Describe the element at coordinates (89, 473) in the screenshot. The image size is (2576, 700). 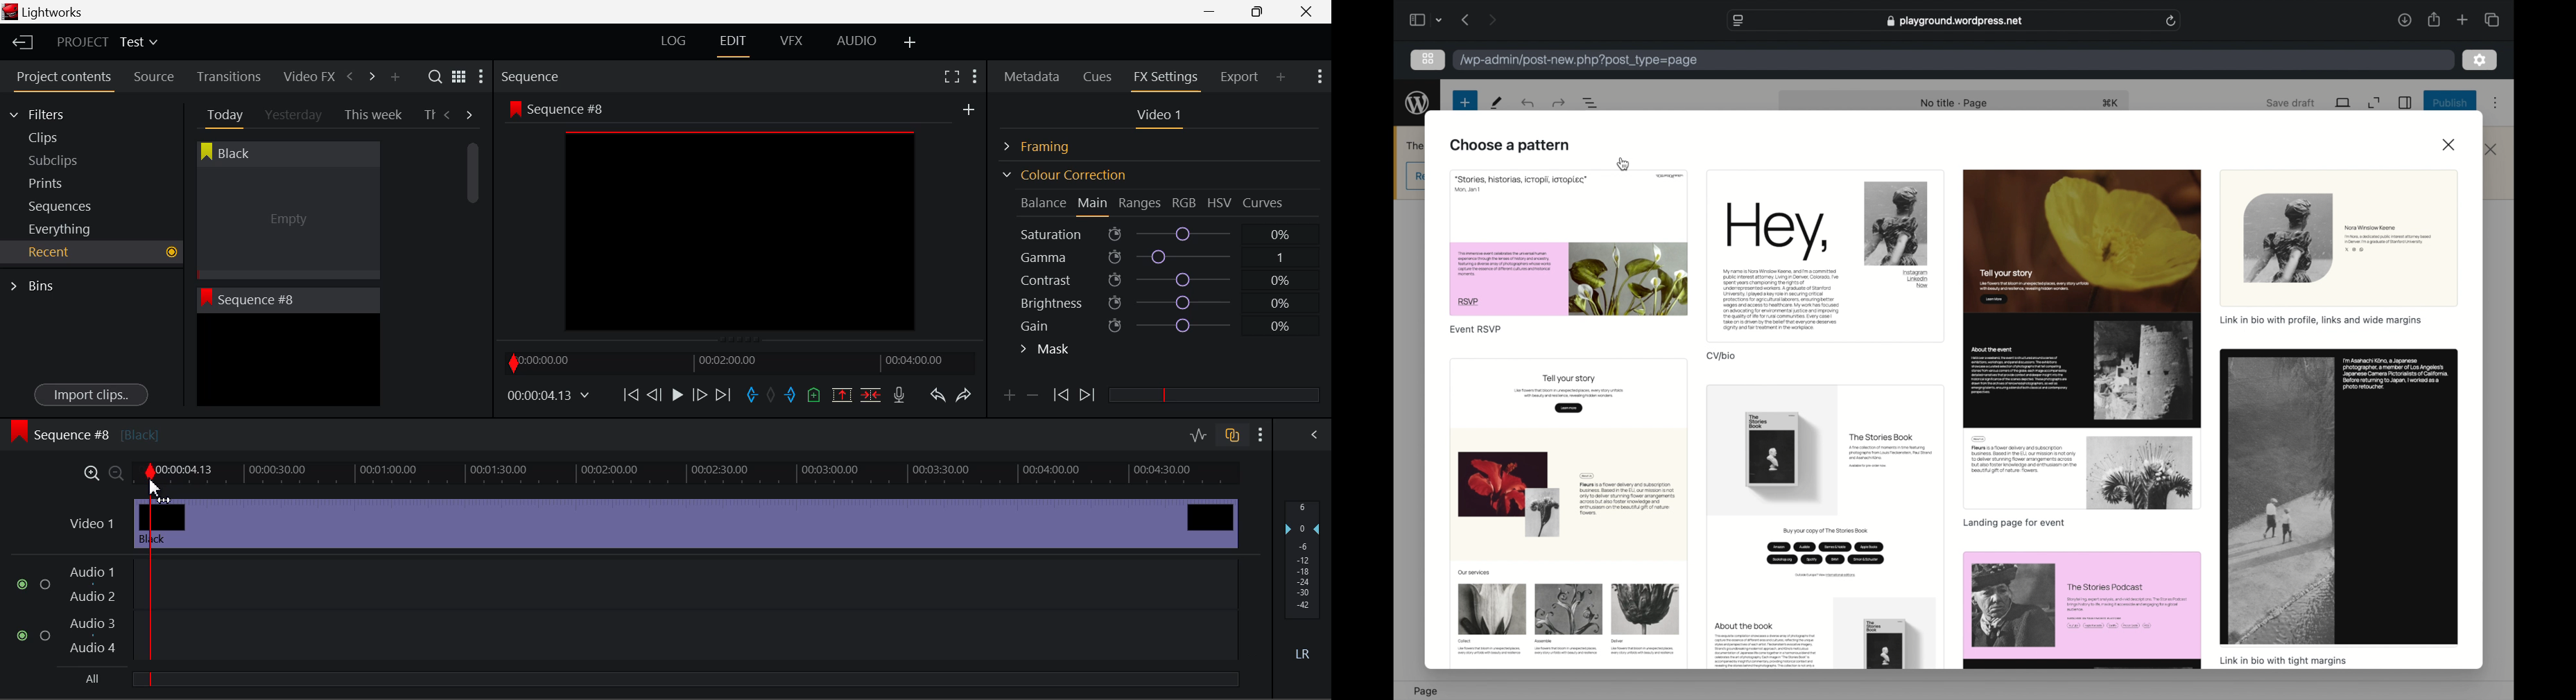
I see `Timeline Zoom In` at that location.